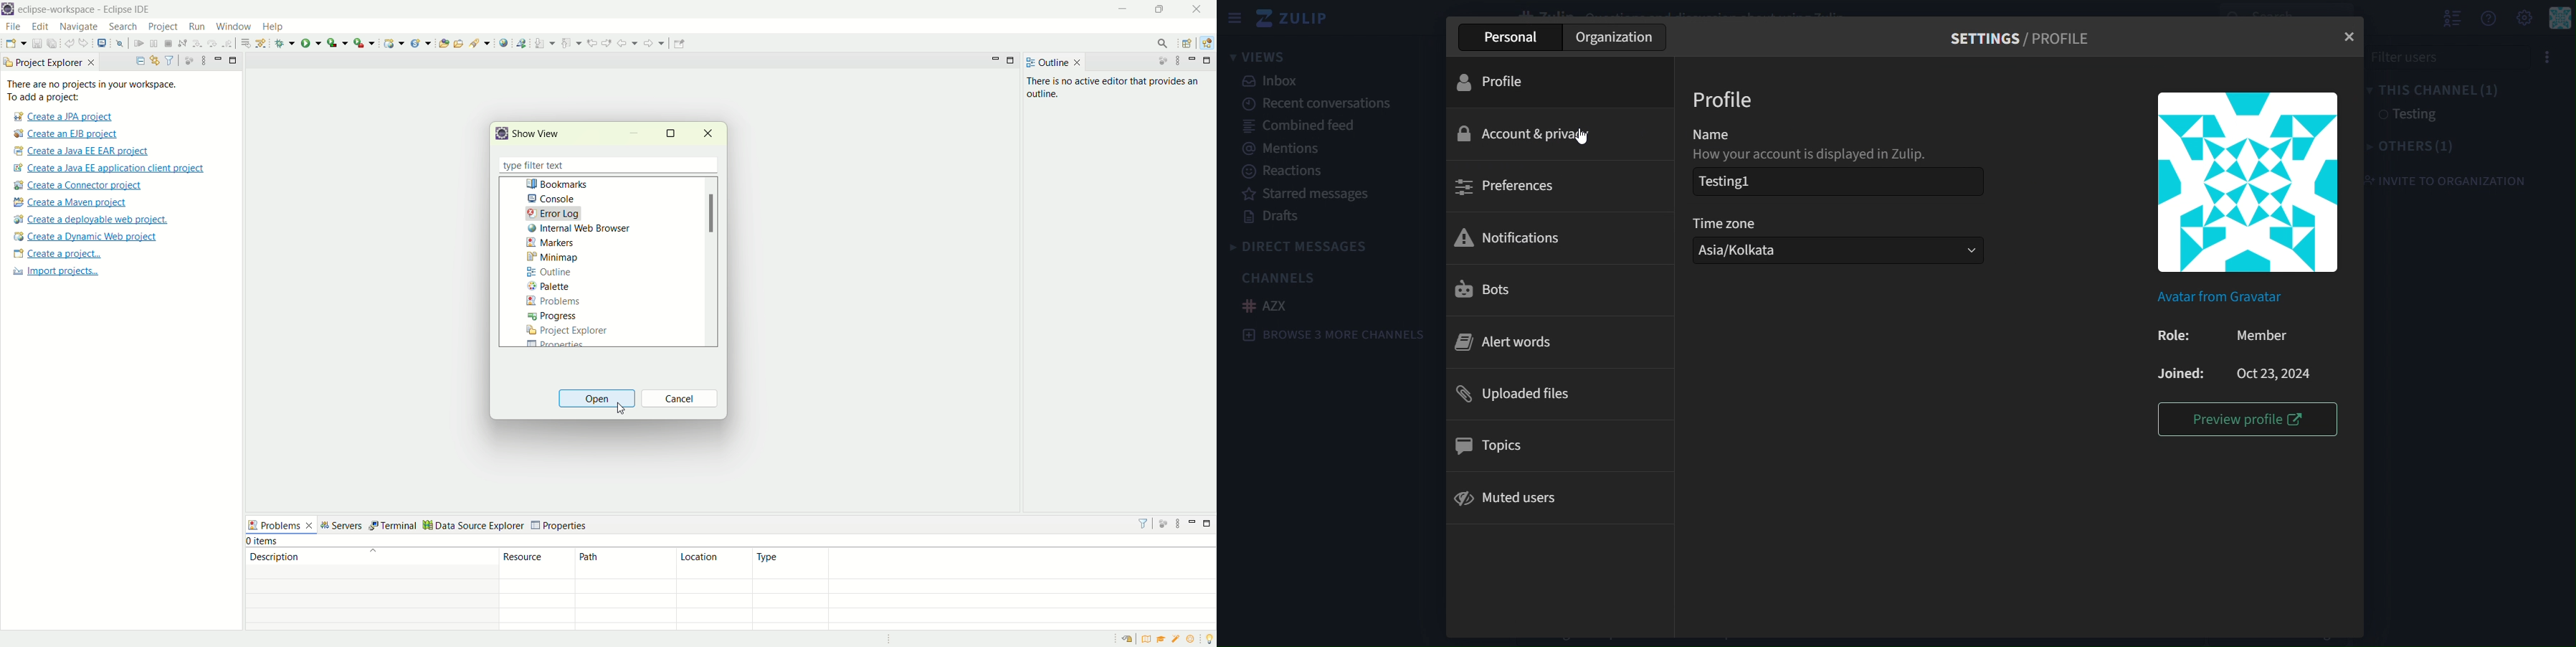  What do you see at coordinates (1582, 137) in the screenshot?
I see `cursor` at bounding box center [1582, 137].